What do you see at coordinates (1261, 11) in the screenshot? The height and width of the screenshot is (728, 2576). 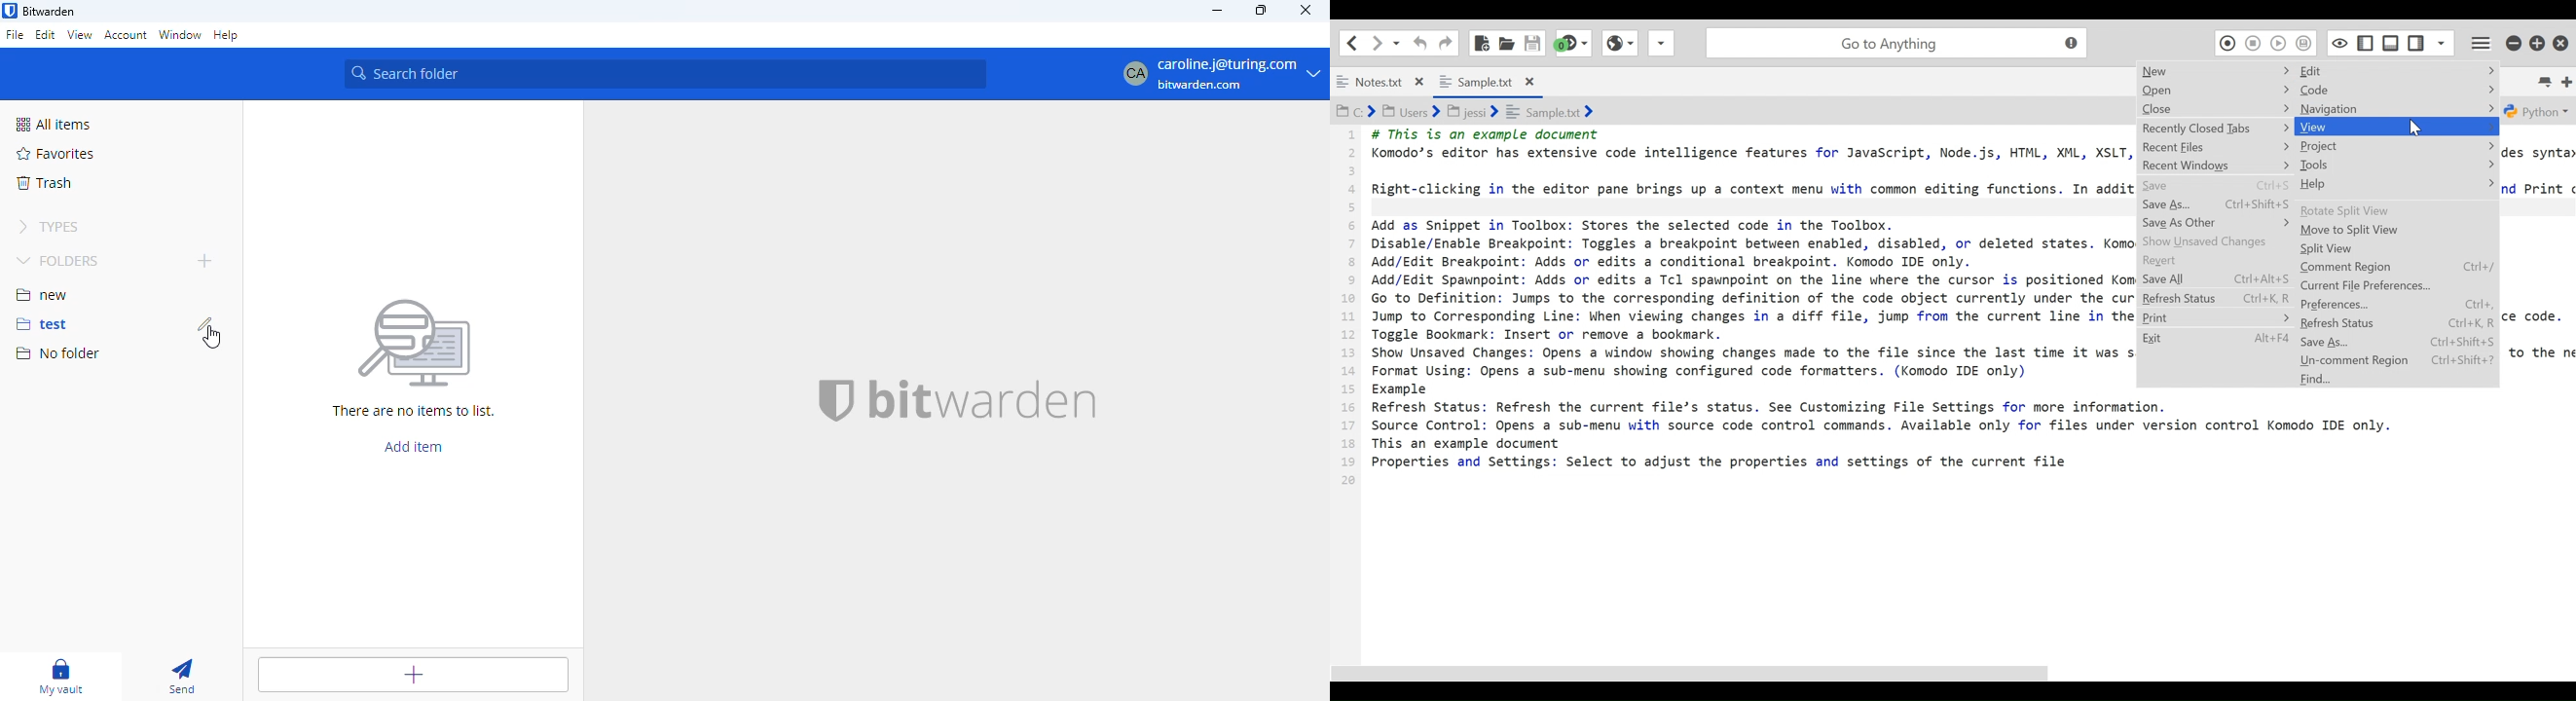 I see `maximize` at bounding box center [1261, 11].